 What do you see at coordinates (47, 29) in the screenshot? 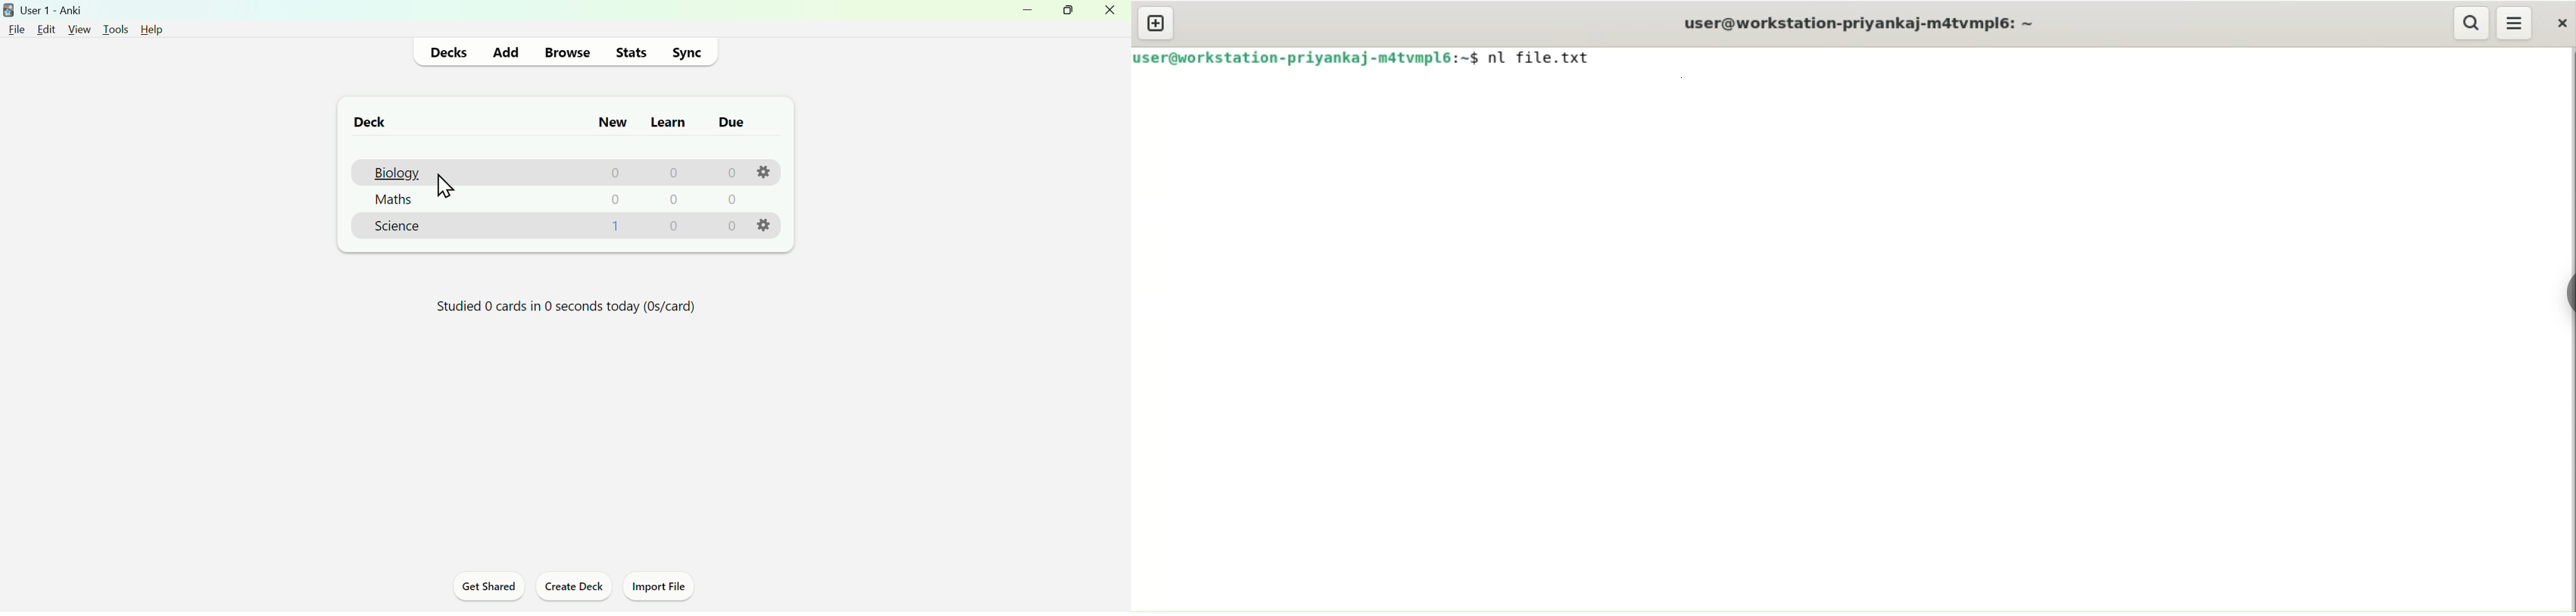
I see `edit` at bounding box center [47, 29].